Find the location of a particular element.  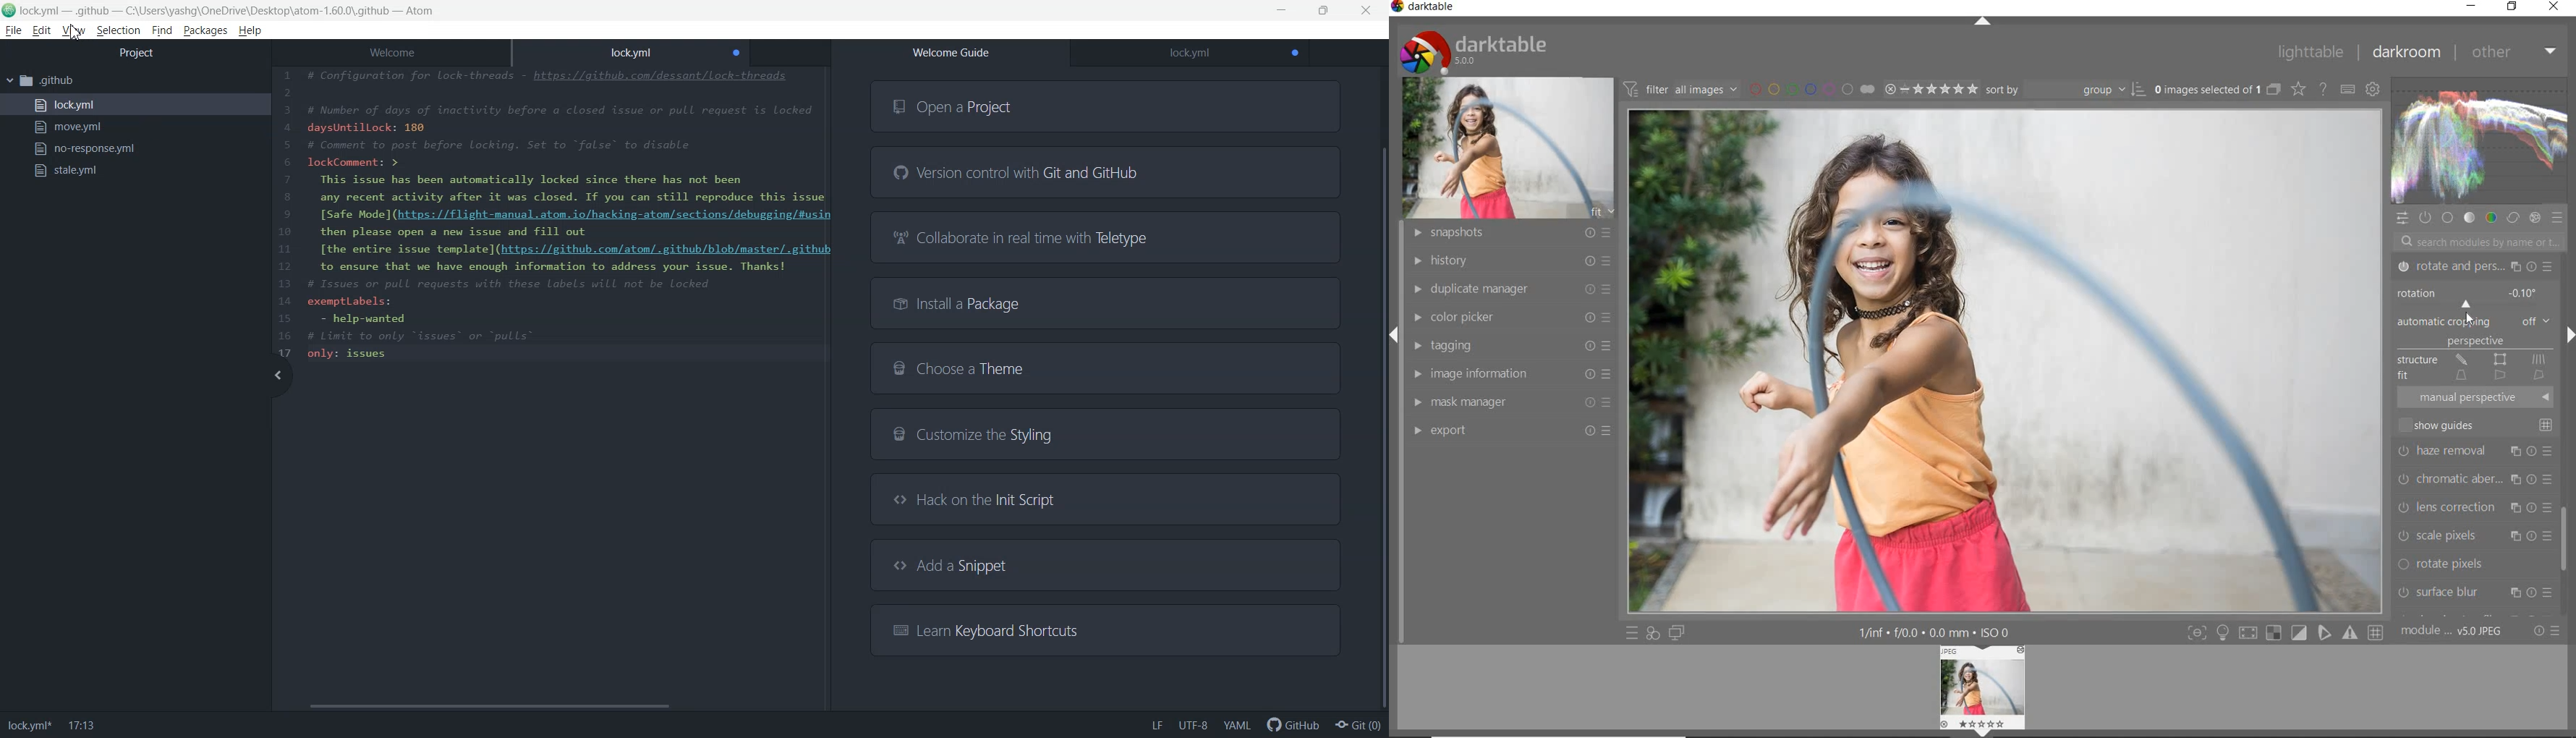

search modules is located at coordinates (2475, 243).